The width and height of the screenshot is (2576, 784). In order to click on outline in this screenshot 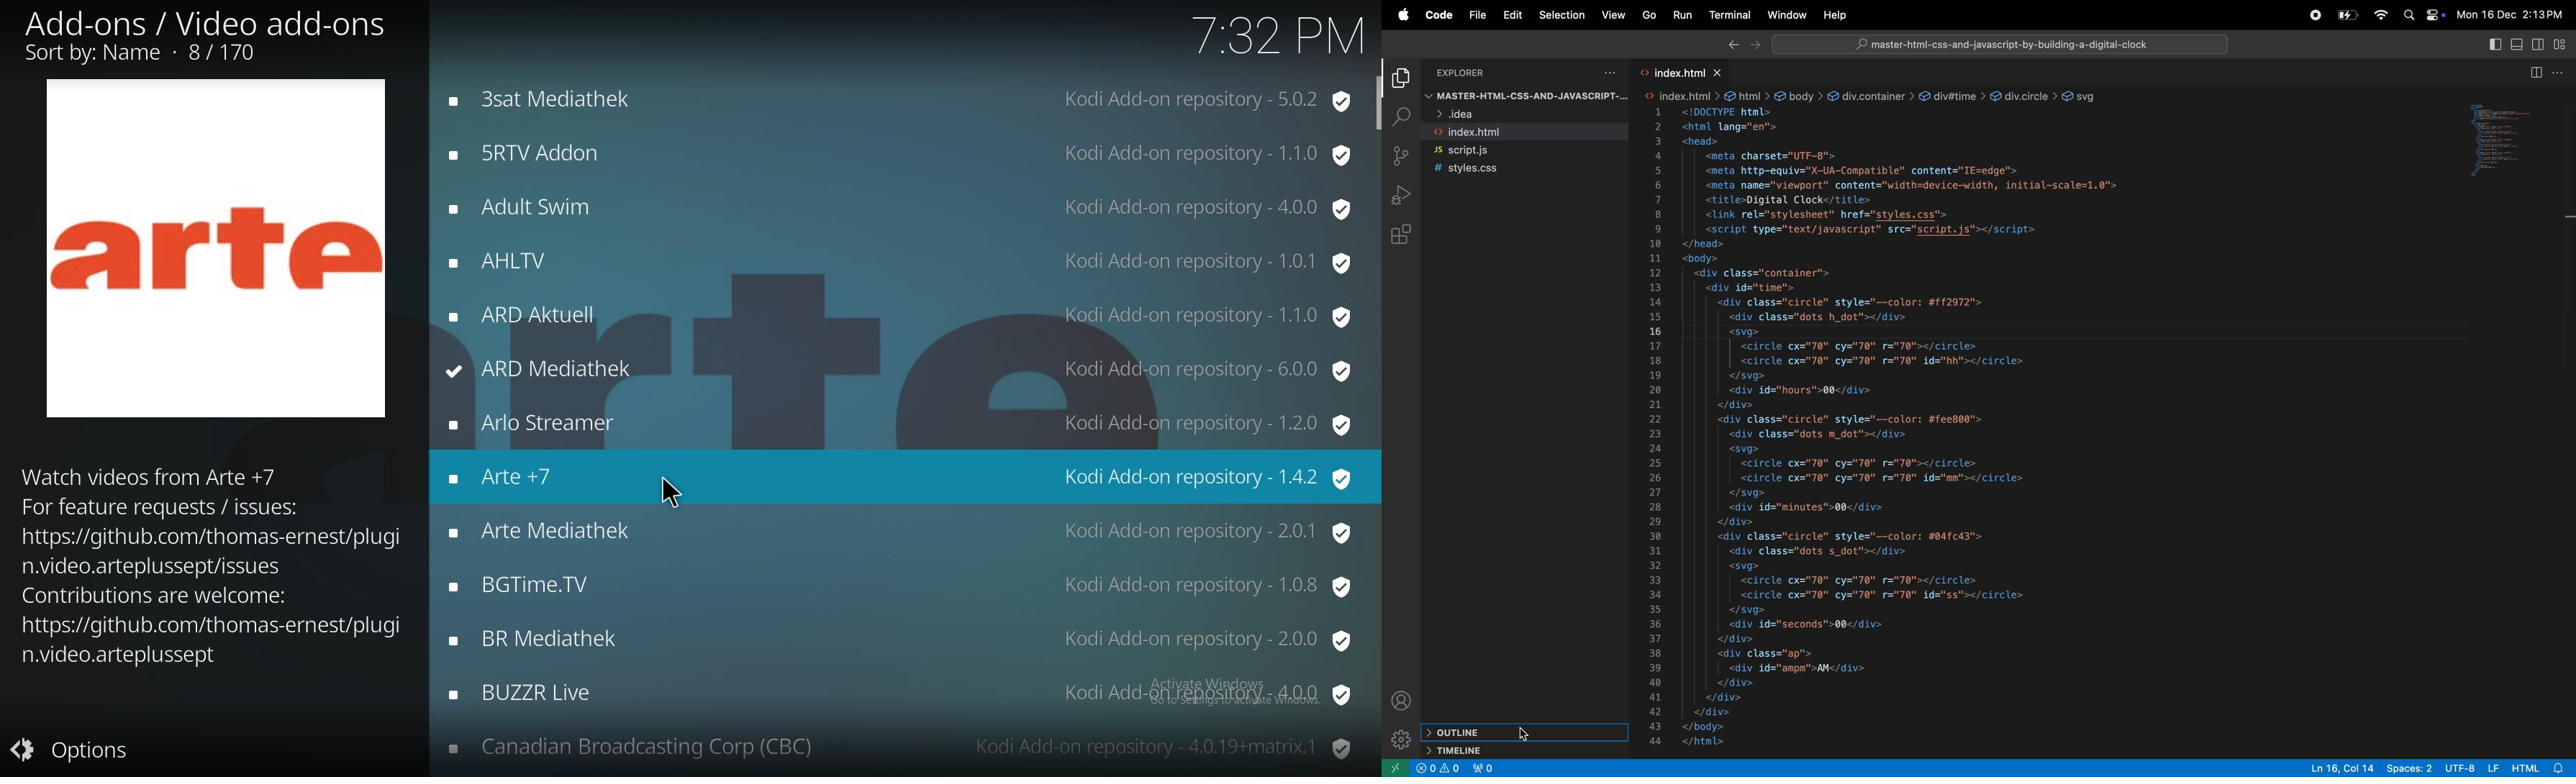, I will do `click(1521, 732)`.